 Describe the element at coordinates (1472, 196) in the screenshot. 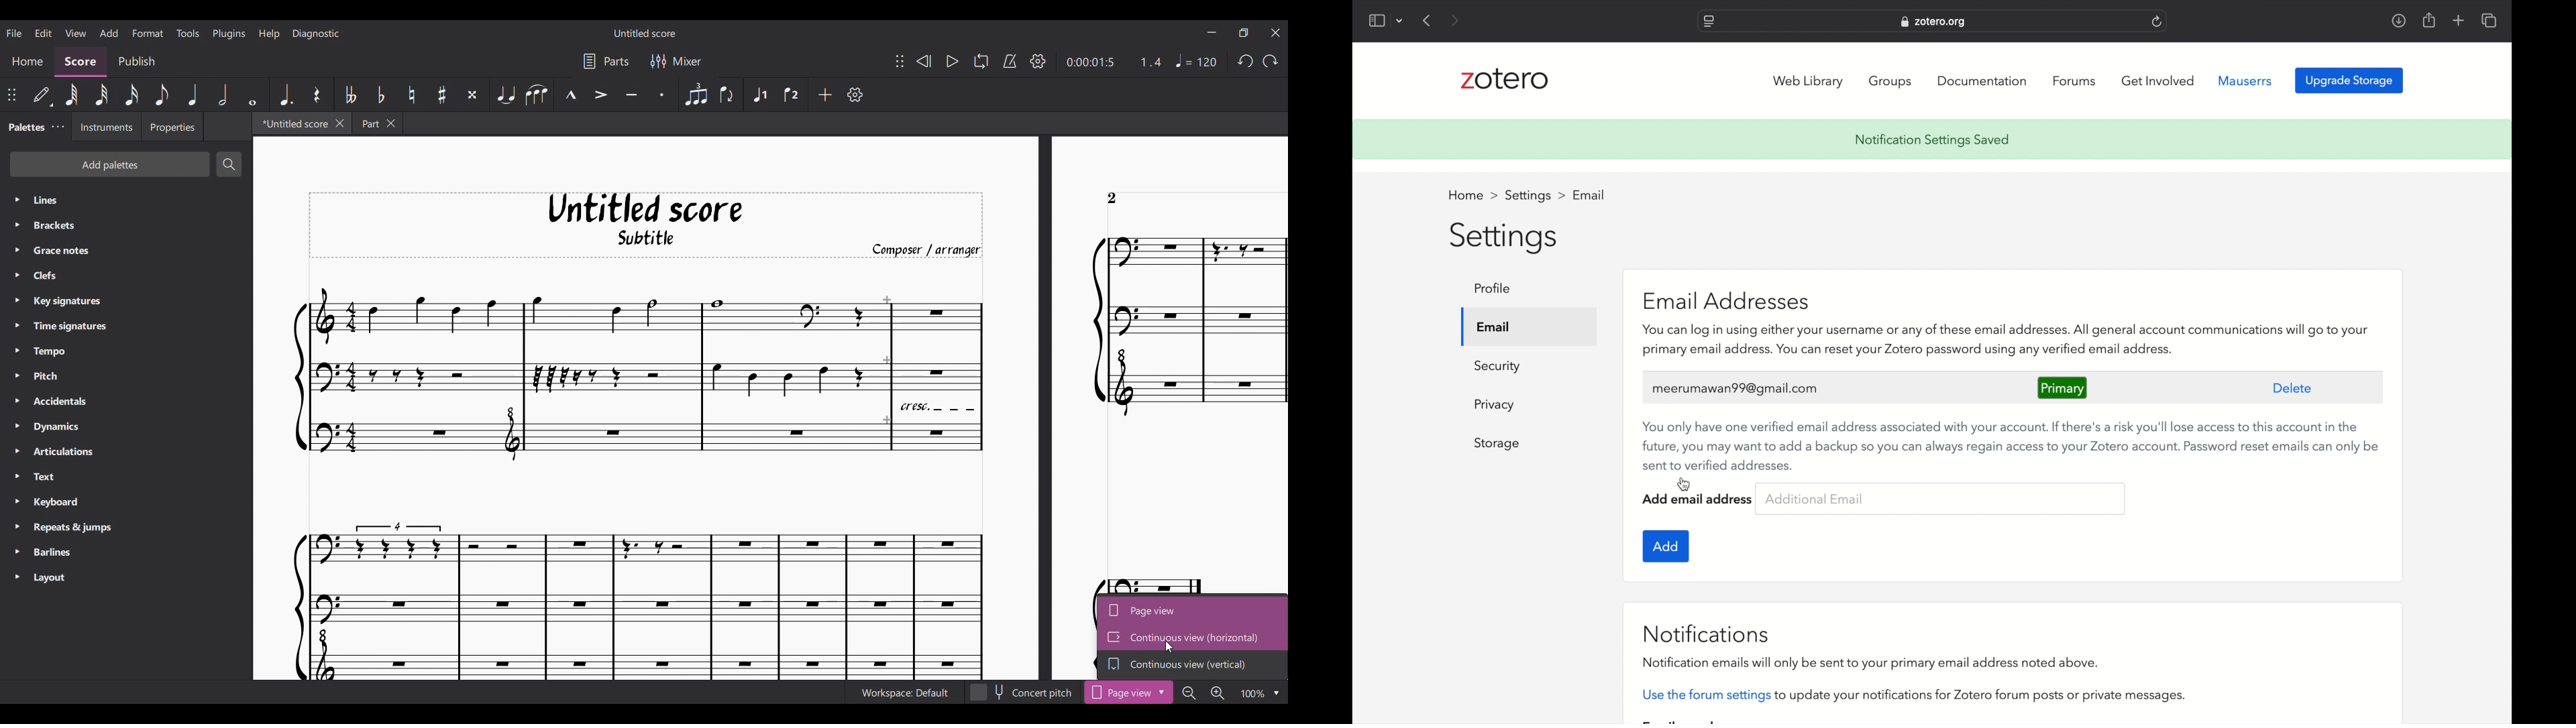

I see `home` at that location.